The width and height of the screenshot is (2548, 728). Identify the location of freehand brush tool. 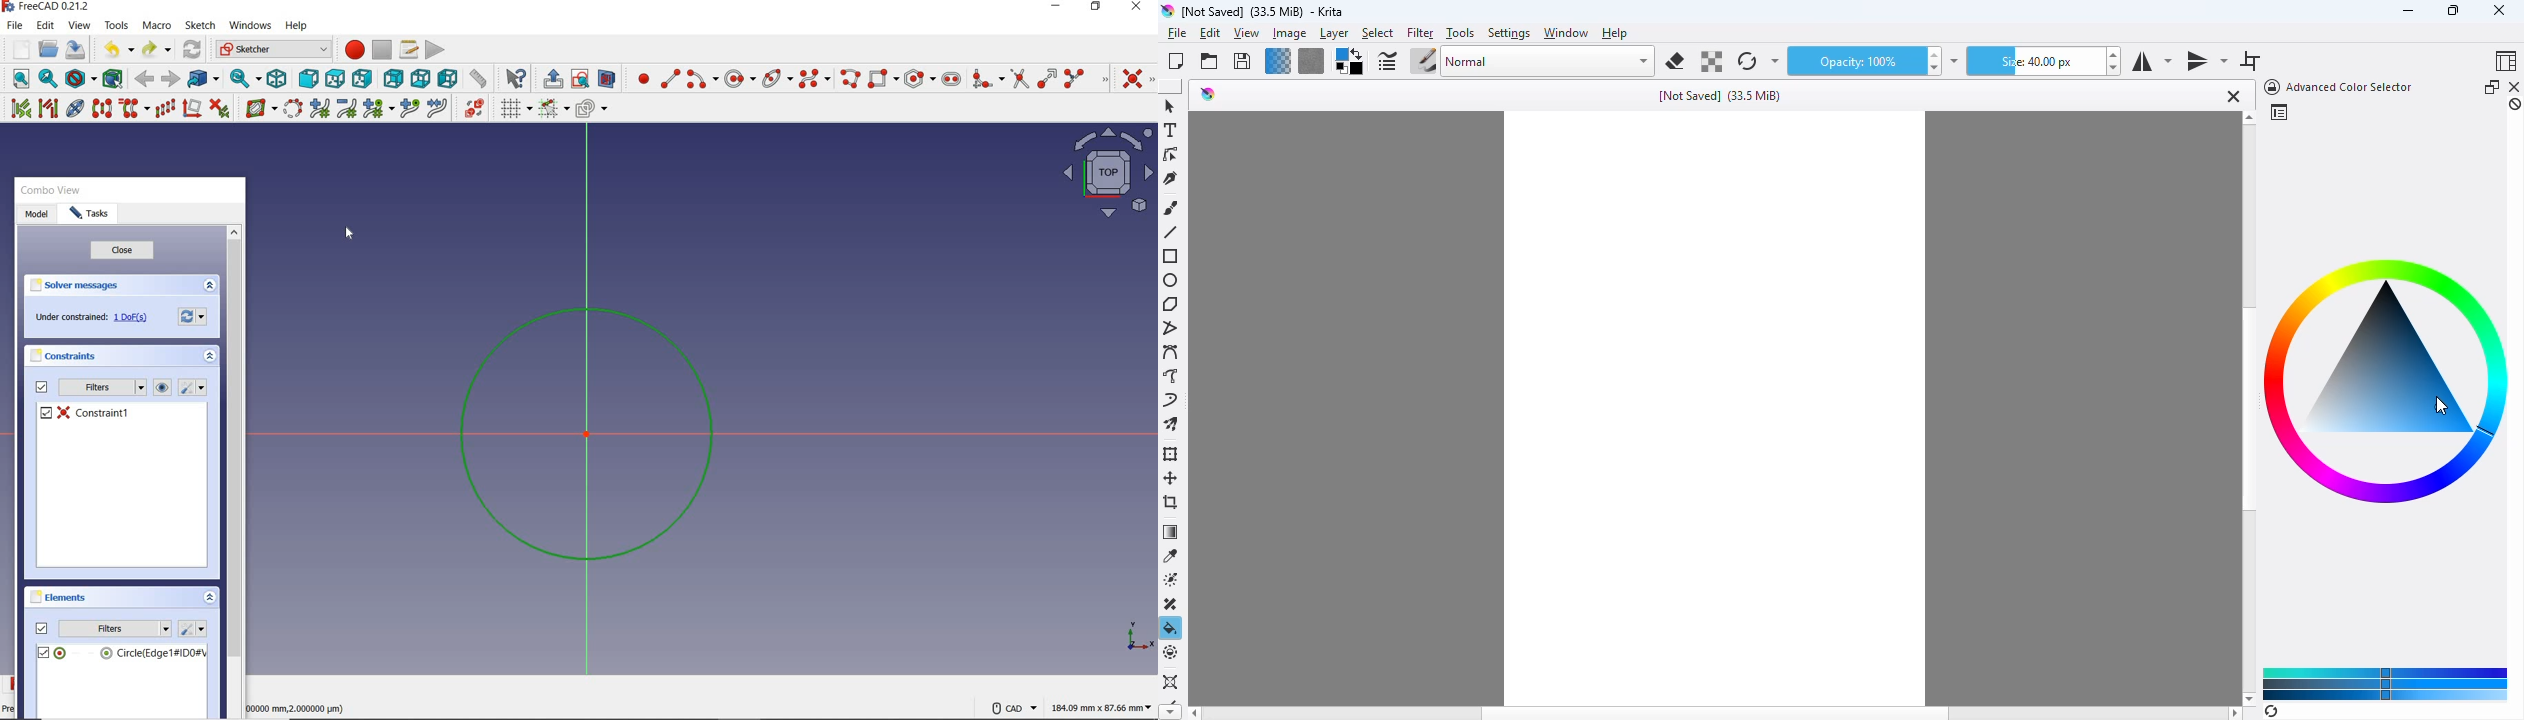
(1172, 208).